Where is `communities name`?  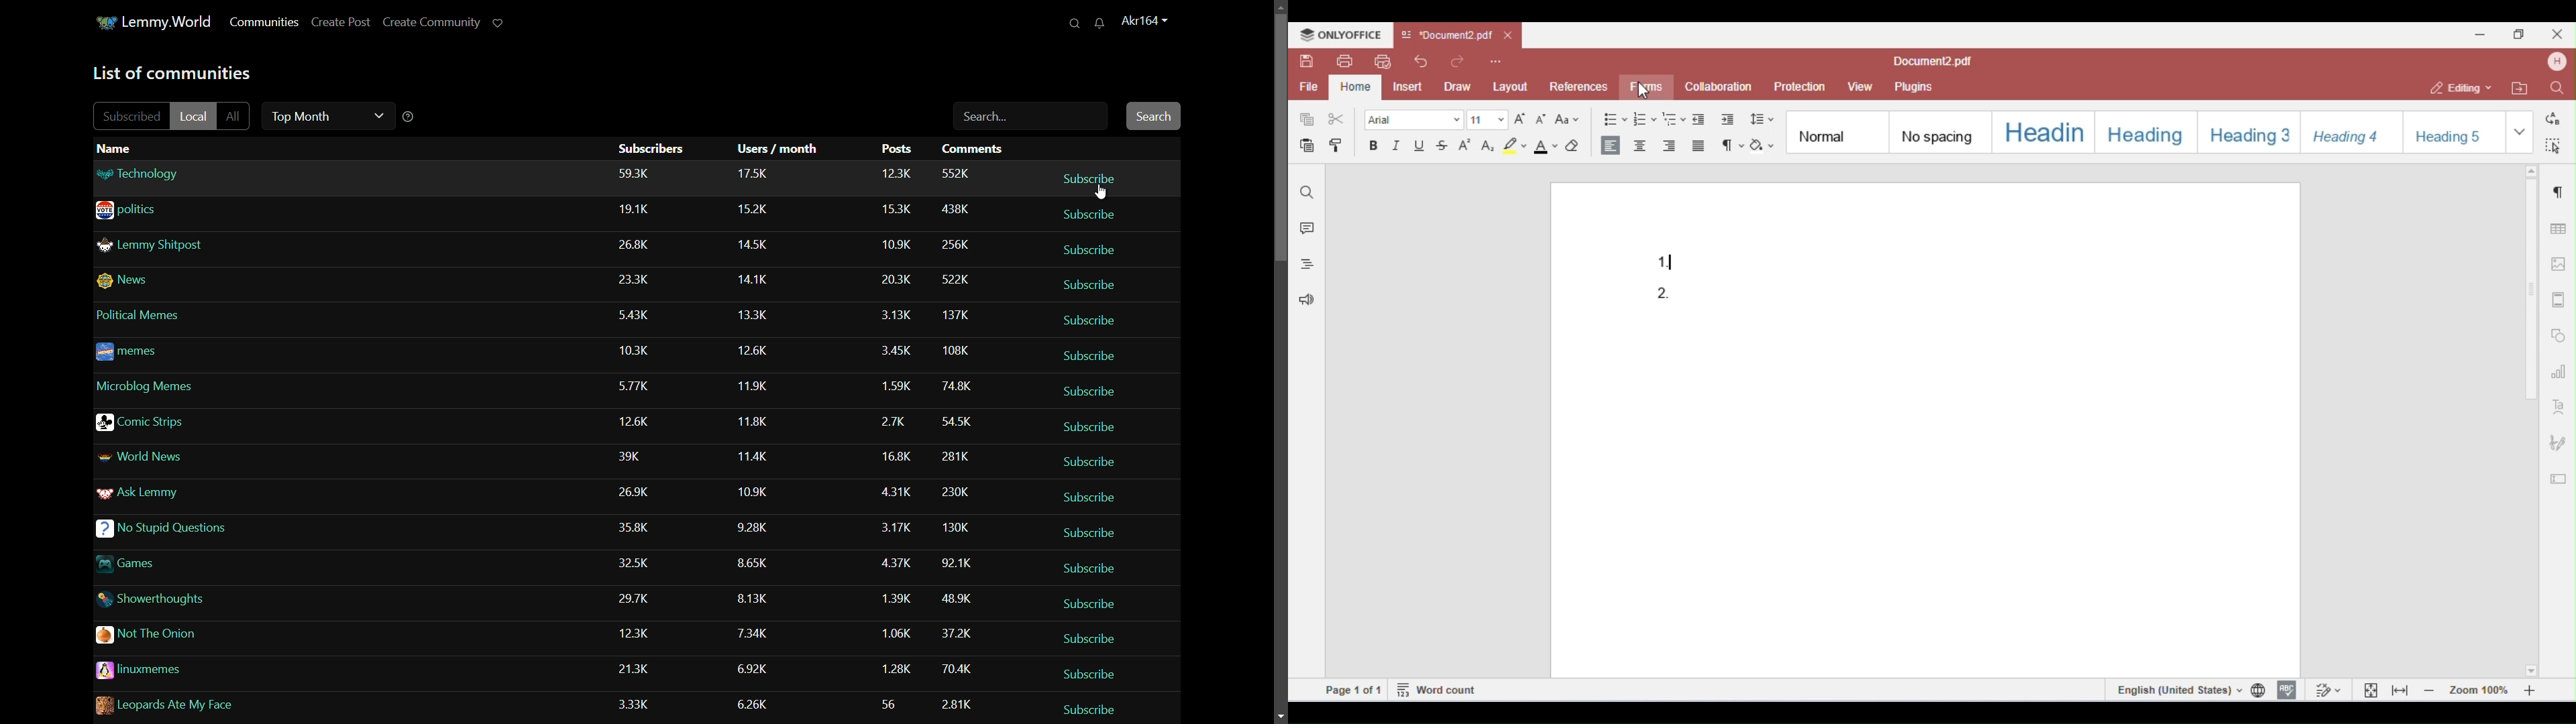 communities name is located at coordinates (265, 671).